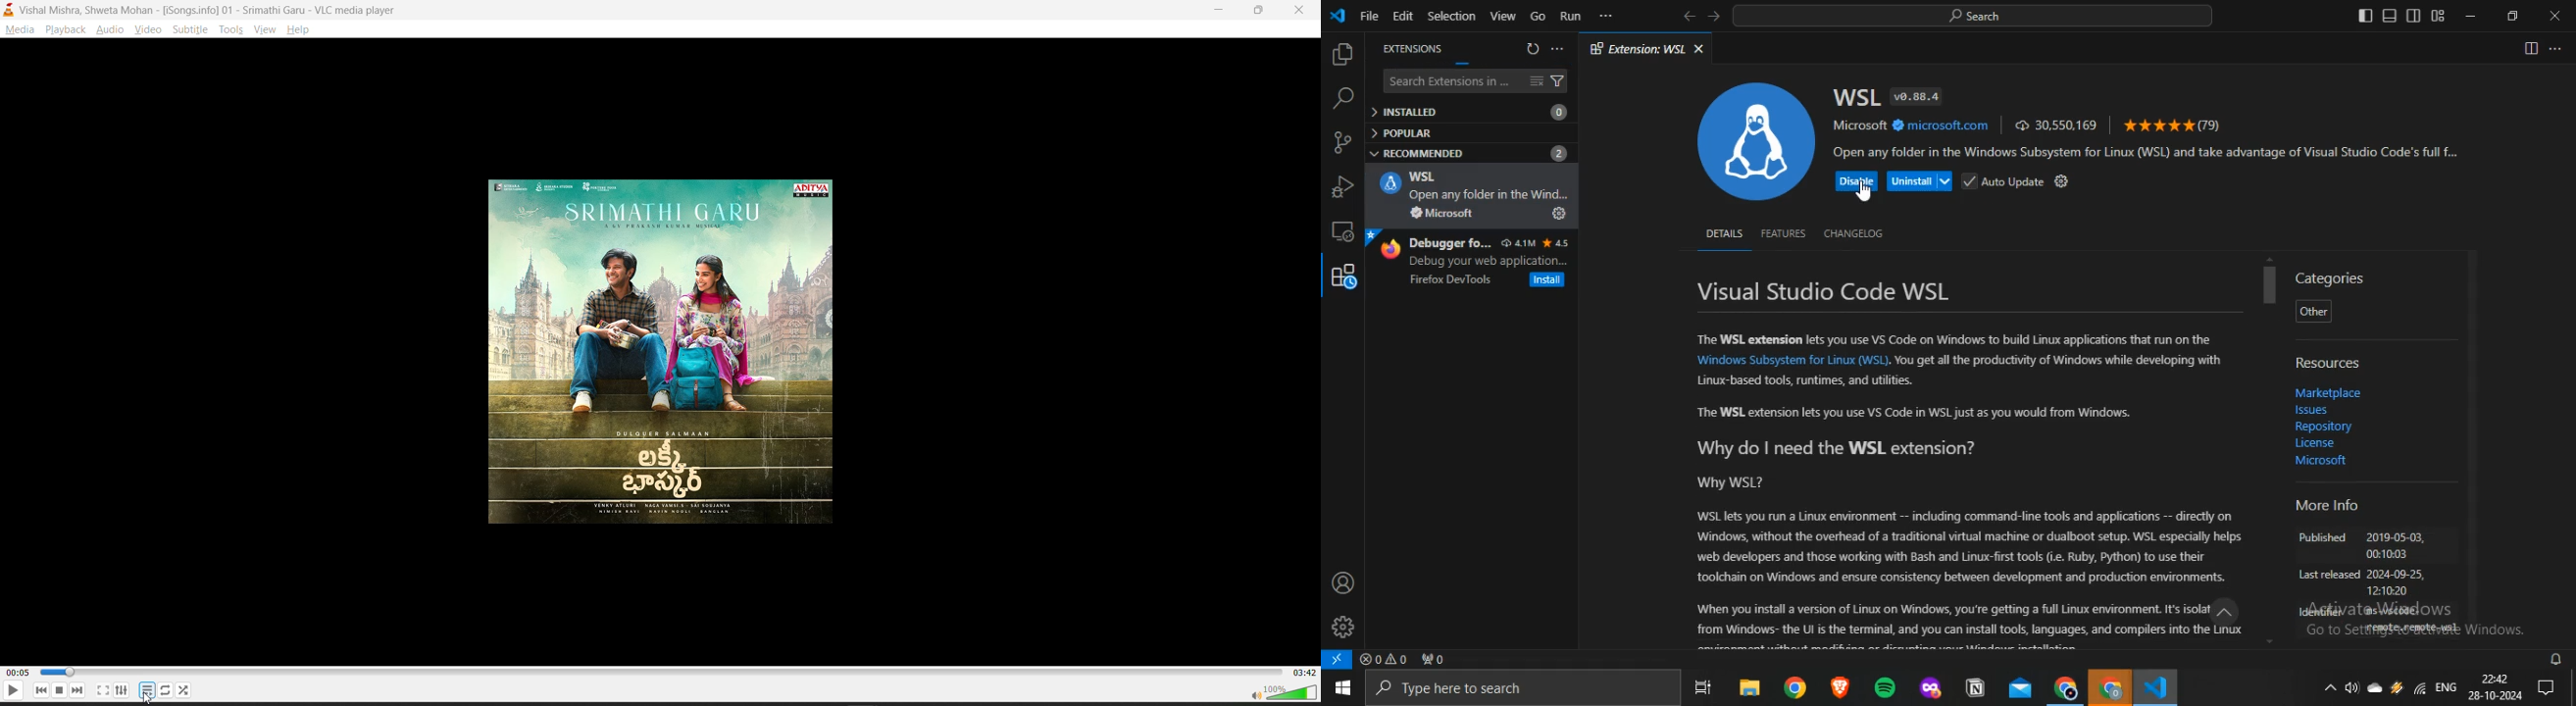 This screenshot has height=728, width=2576. I want to click on File, so click(1369, 16).